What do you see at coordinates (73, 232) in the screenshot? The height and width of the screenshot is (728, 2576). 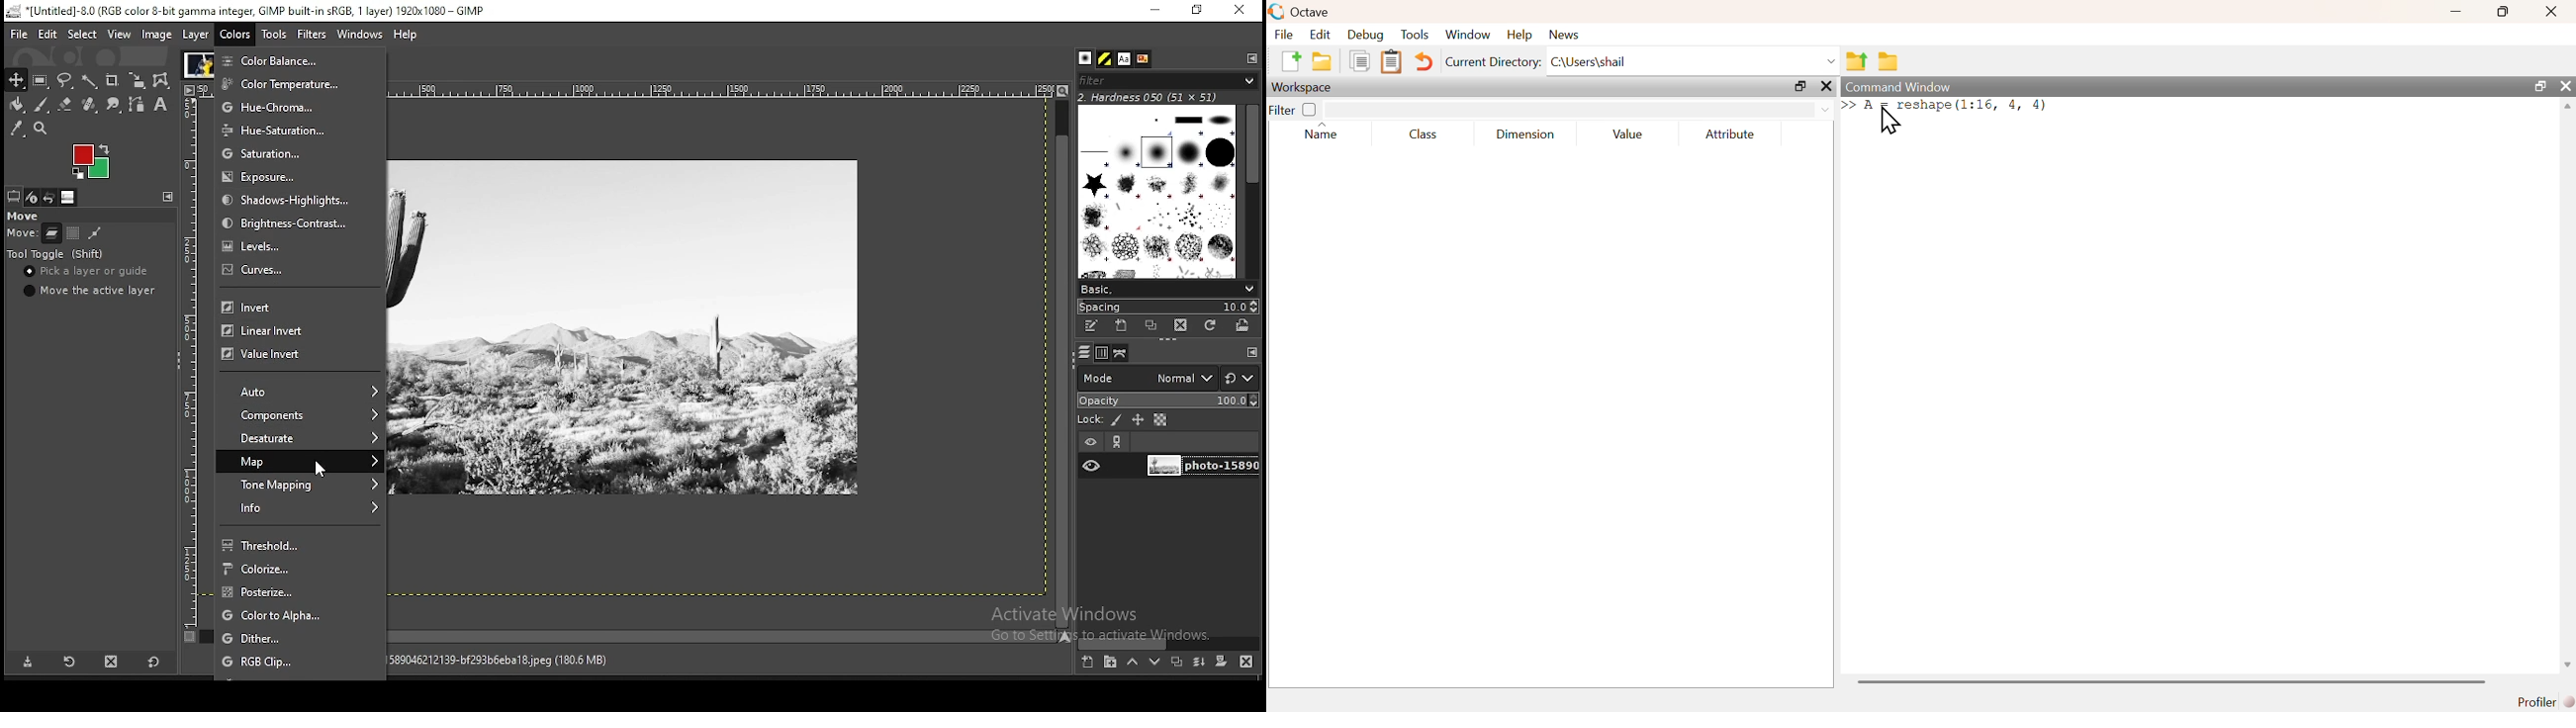 I see `move channels` at bounding box center [73, 232].